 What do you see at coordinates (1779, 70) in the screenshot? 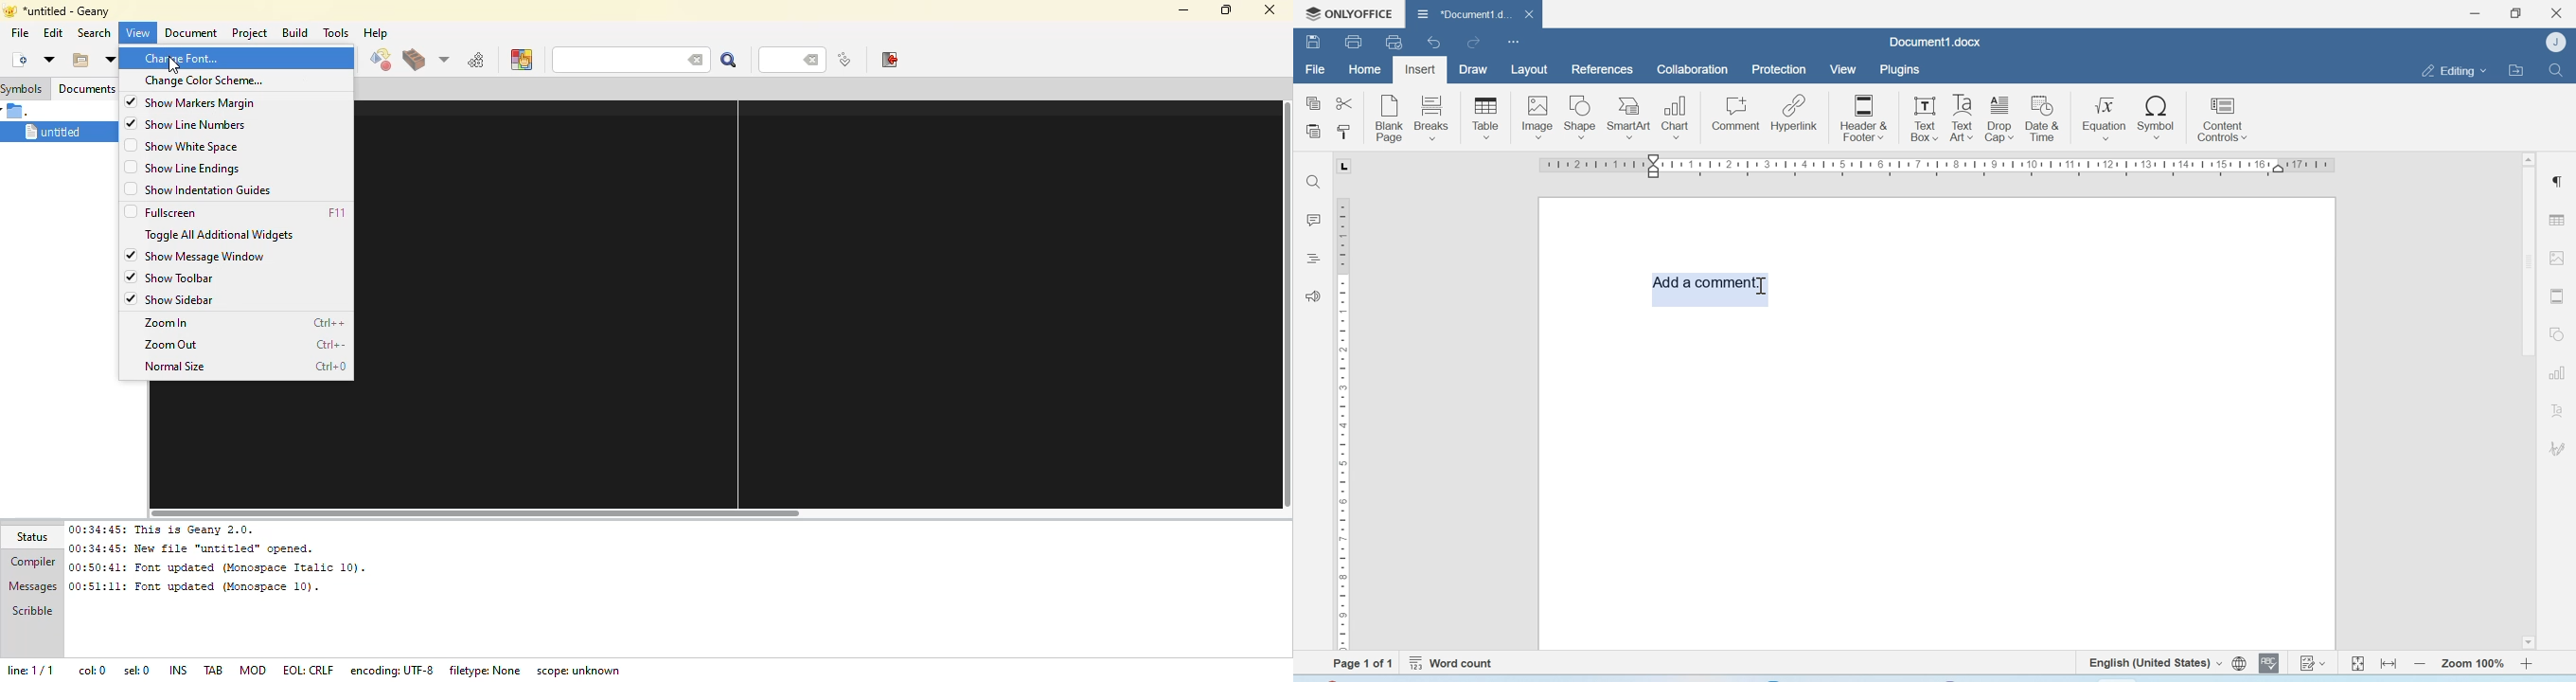
I see `Protection` at bounding box center [1779, 70].